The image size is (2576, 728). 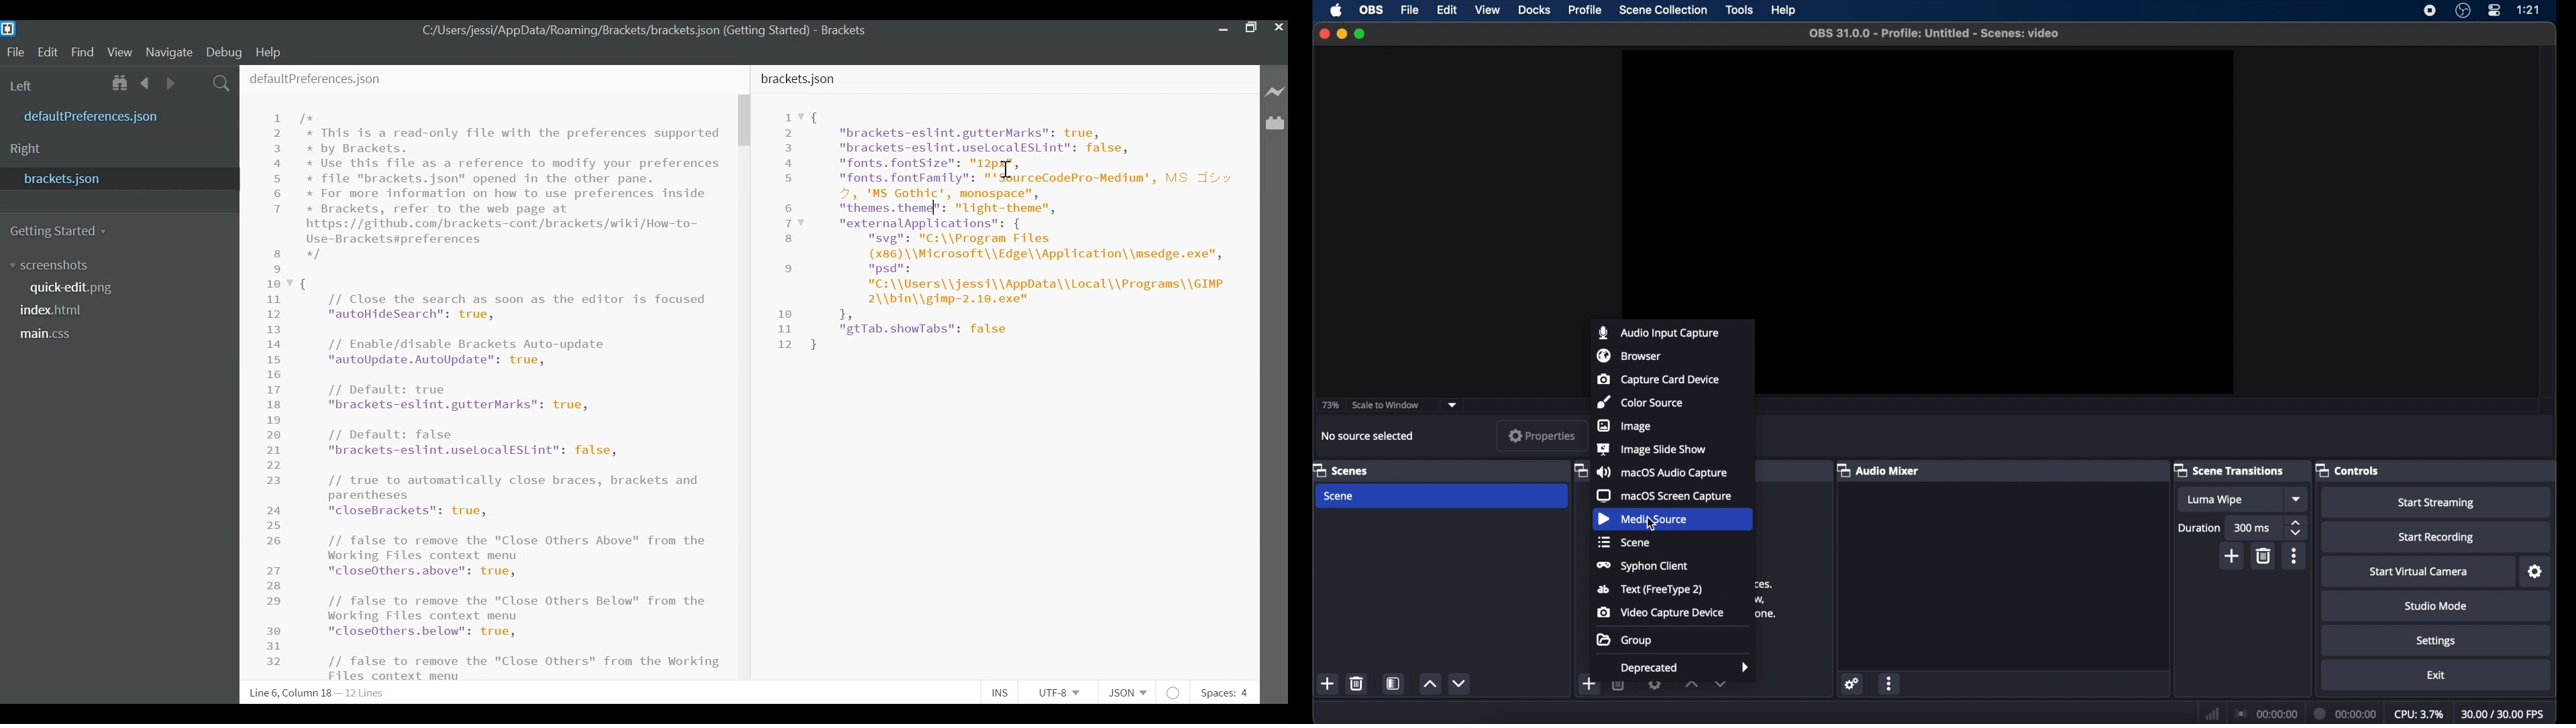 What do you see at coordinates (1644, 518) in the screenshot?
I see `media source` at bounding box center [1644, 518].